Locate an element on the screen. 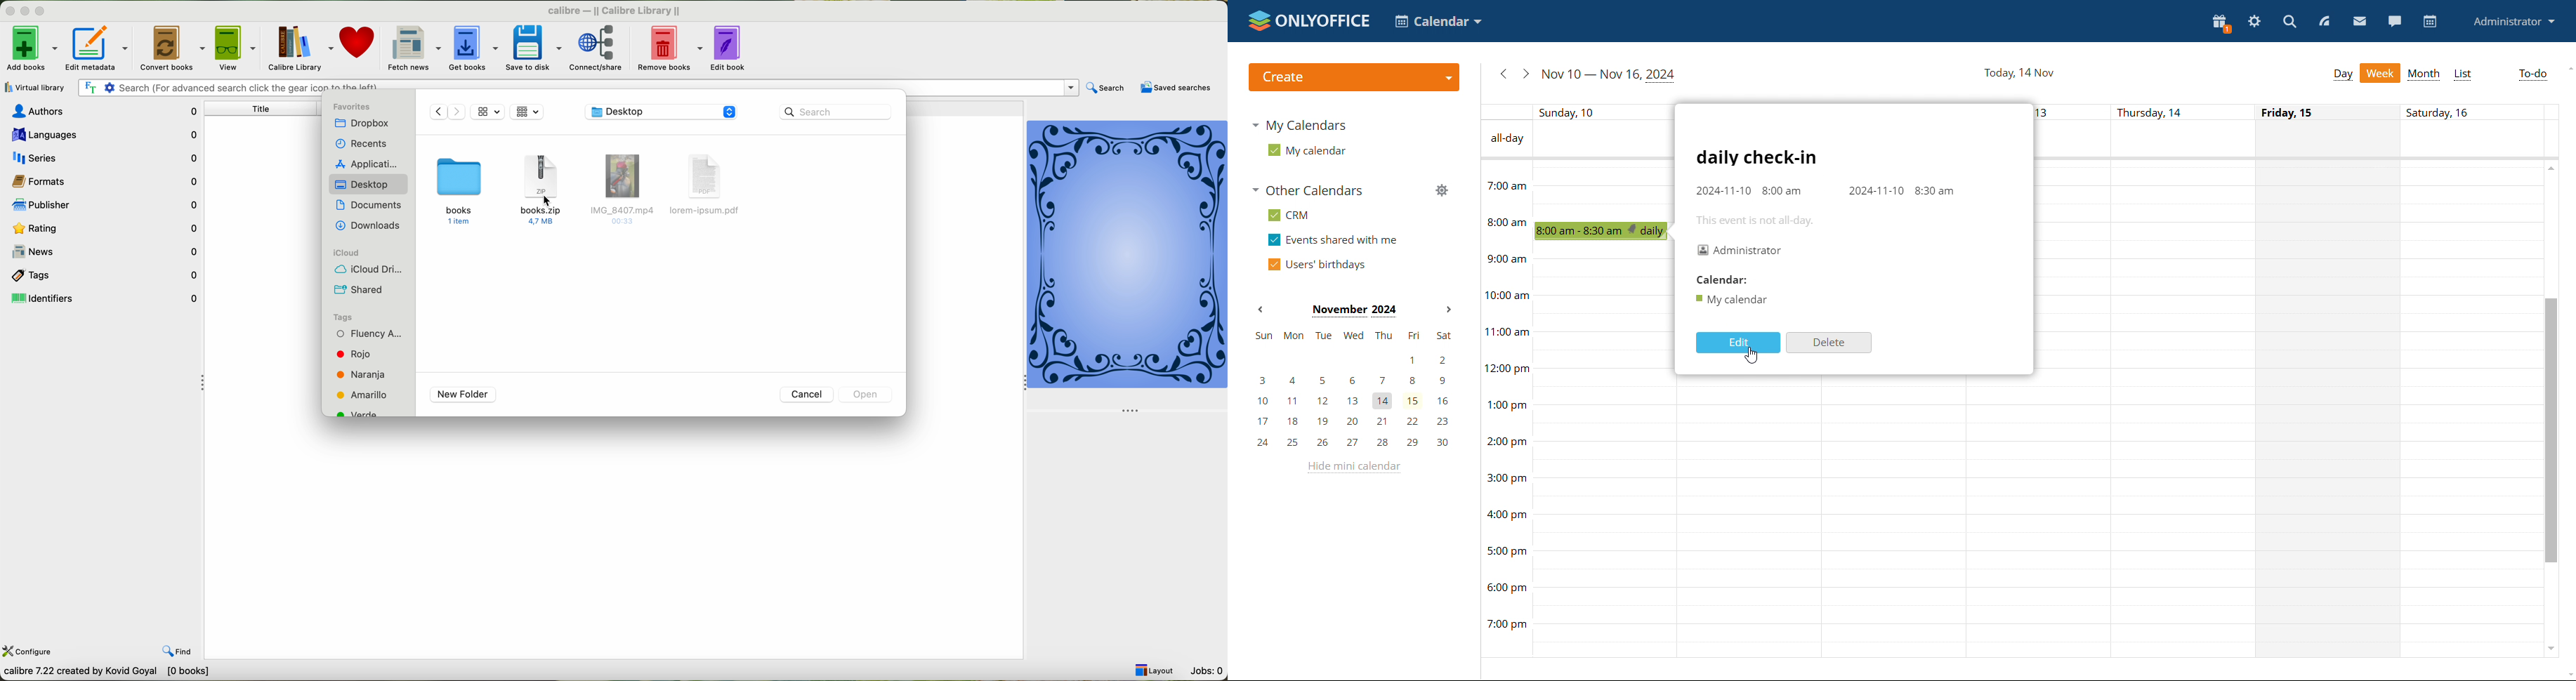  view is located at coordinates (235, 48).